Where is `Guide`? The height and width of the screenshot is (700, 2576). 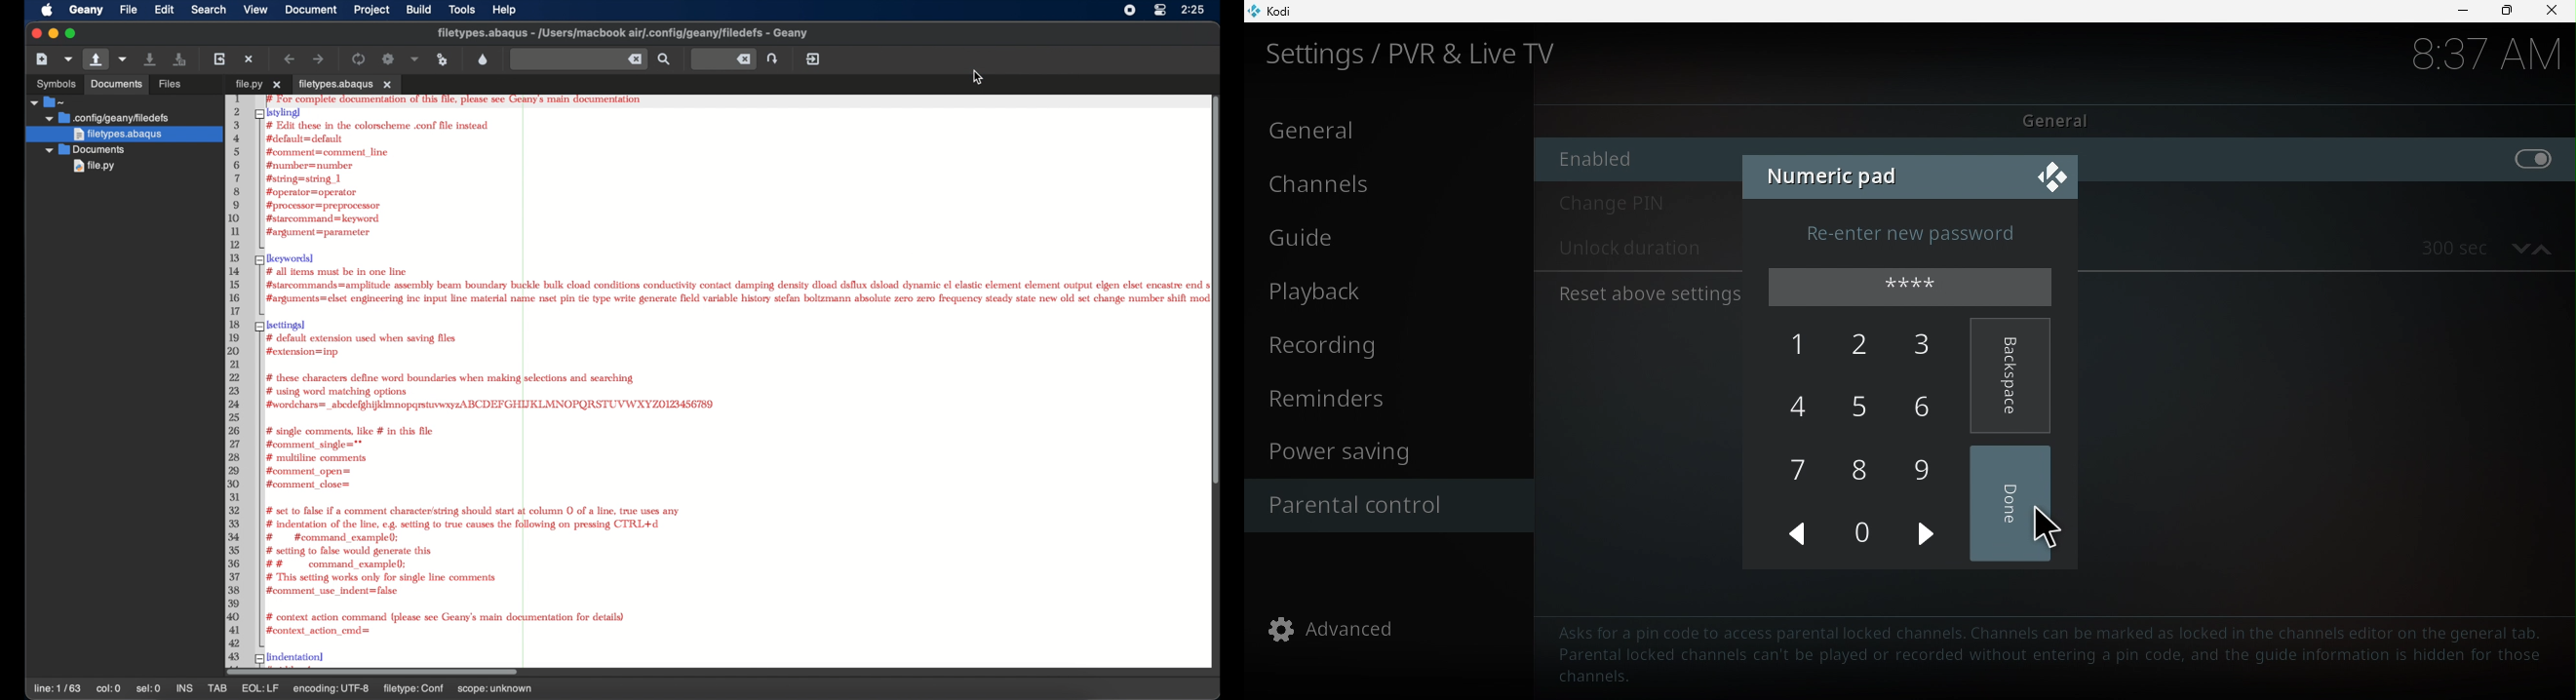 Guide is located at coordinates (1385, 236).